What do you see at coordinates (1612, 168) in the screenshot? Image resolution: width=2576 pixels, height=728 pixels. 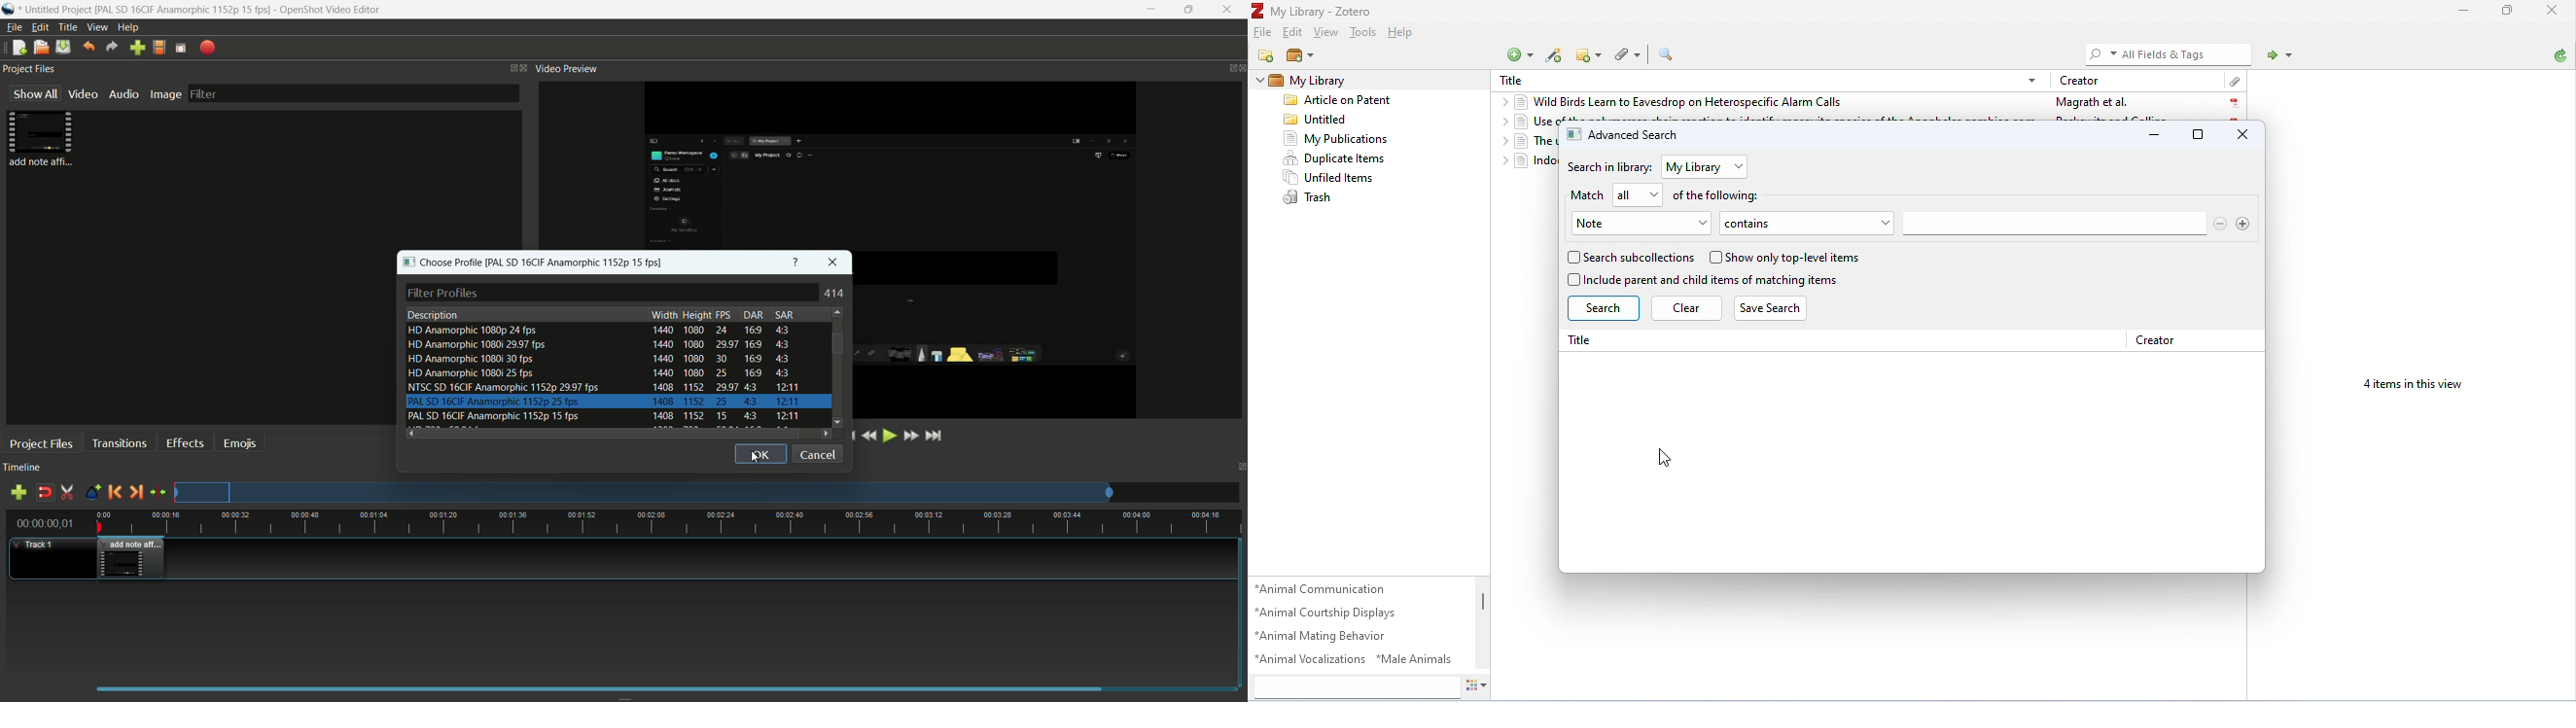 I see `search in library:` at bounding box center [1612, 168].